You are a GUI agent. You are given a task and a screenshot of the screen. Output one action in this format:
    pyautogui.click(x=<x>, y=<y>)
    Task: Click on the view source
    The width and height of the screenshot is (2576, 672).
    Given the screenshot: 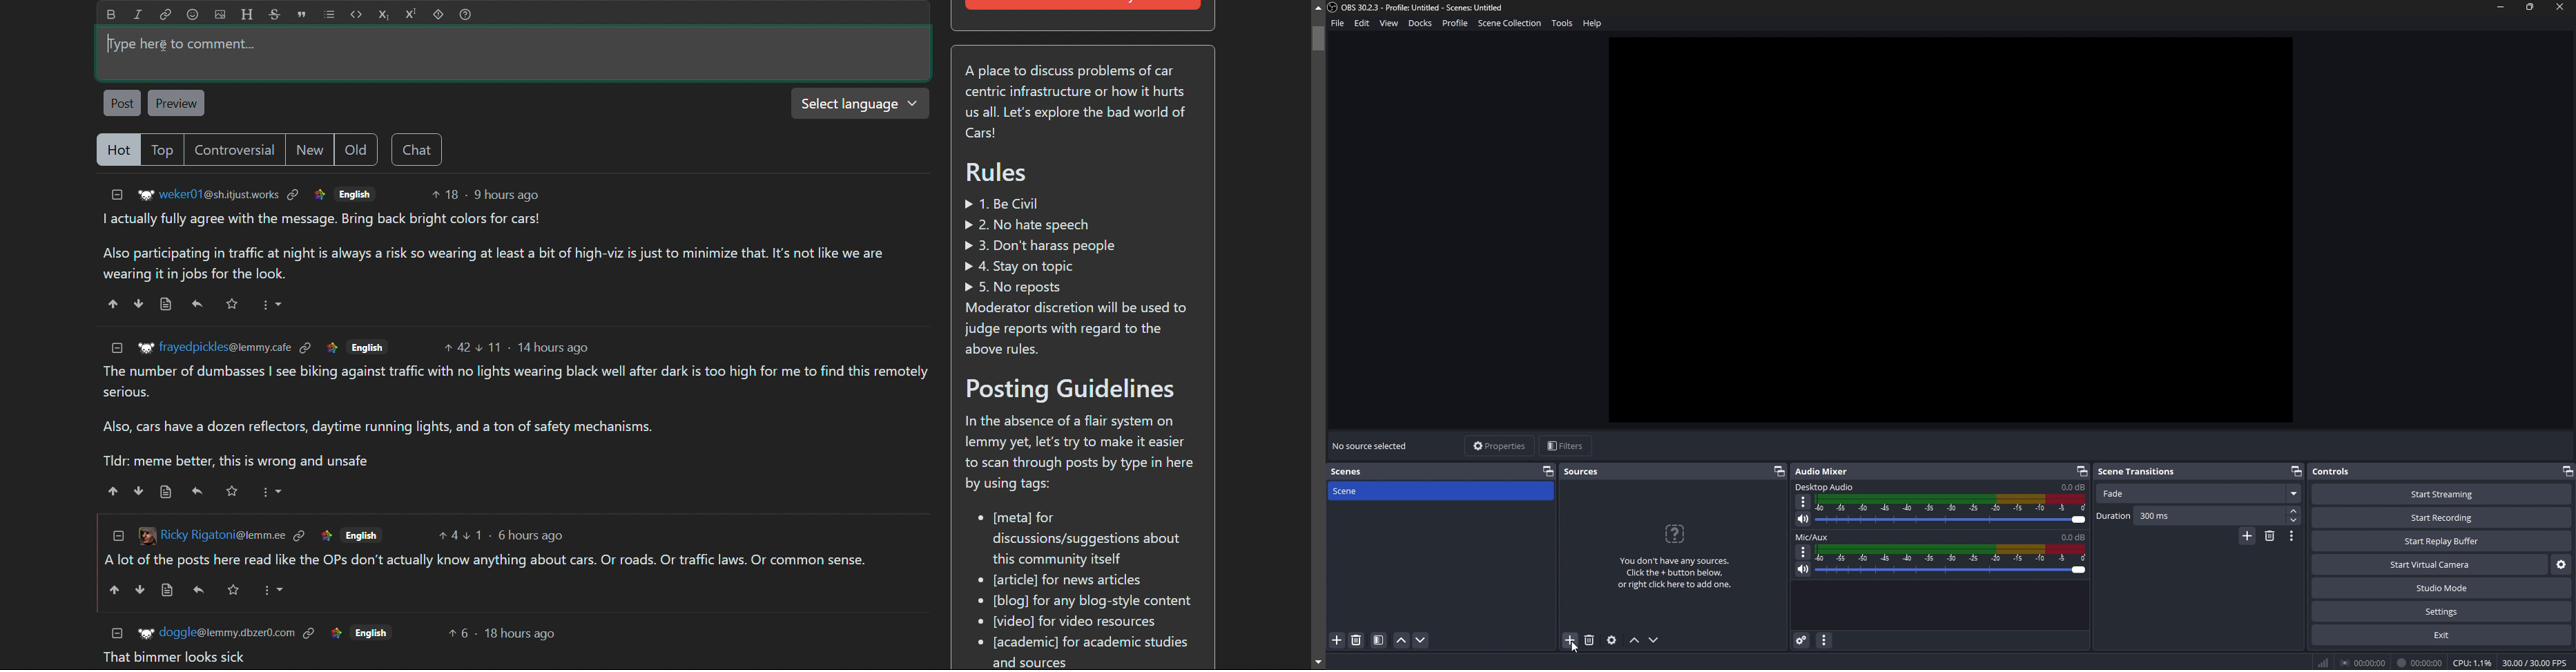 What is the action you would take?
    pyautogui.click(x=165, y=305)
    